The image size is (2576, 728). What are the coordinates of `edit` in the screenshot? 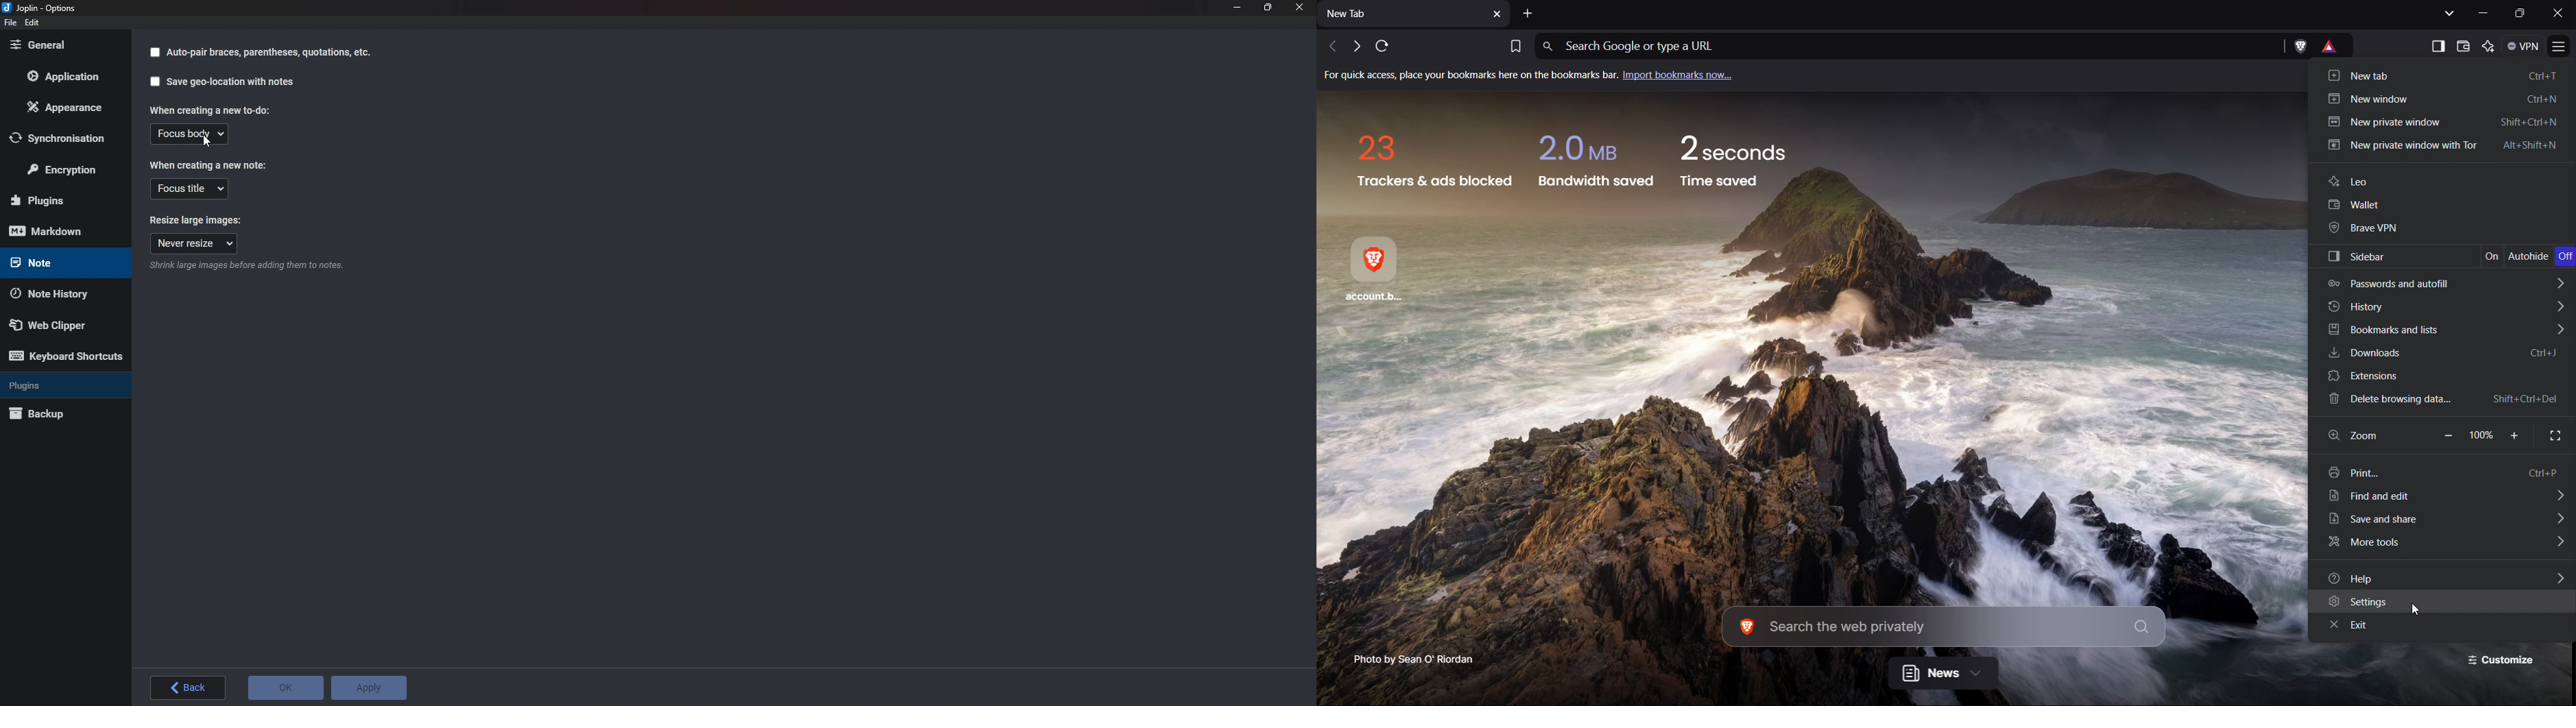 It's located at (34, 23).